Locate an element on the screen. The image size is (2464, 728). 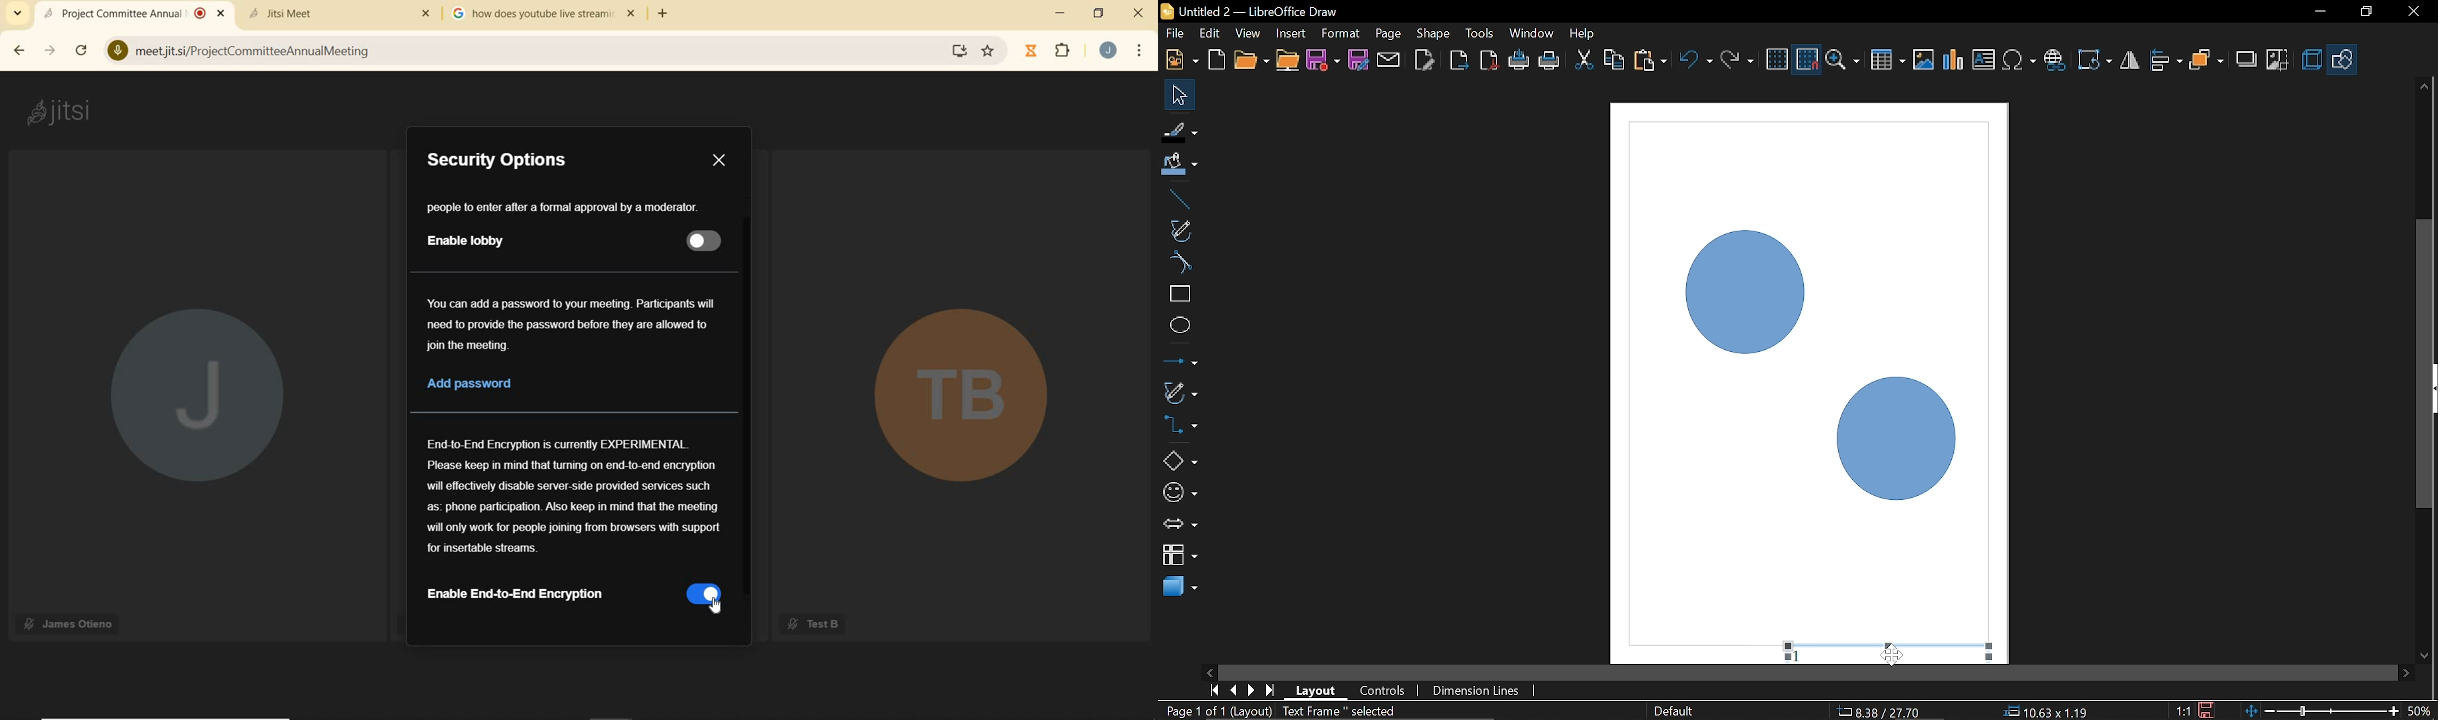
J is located at coordinates (197, 399).